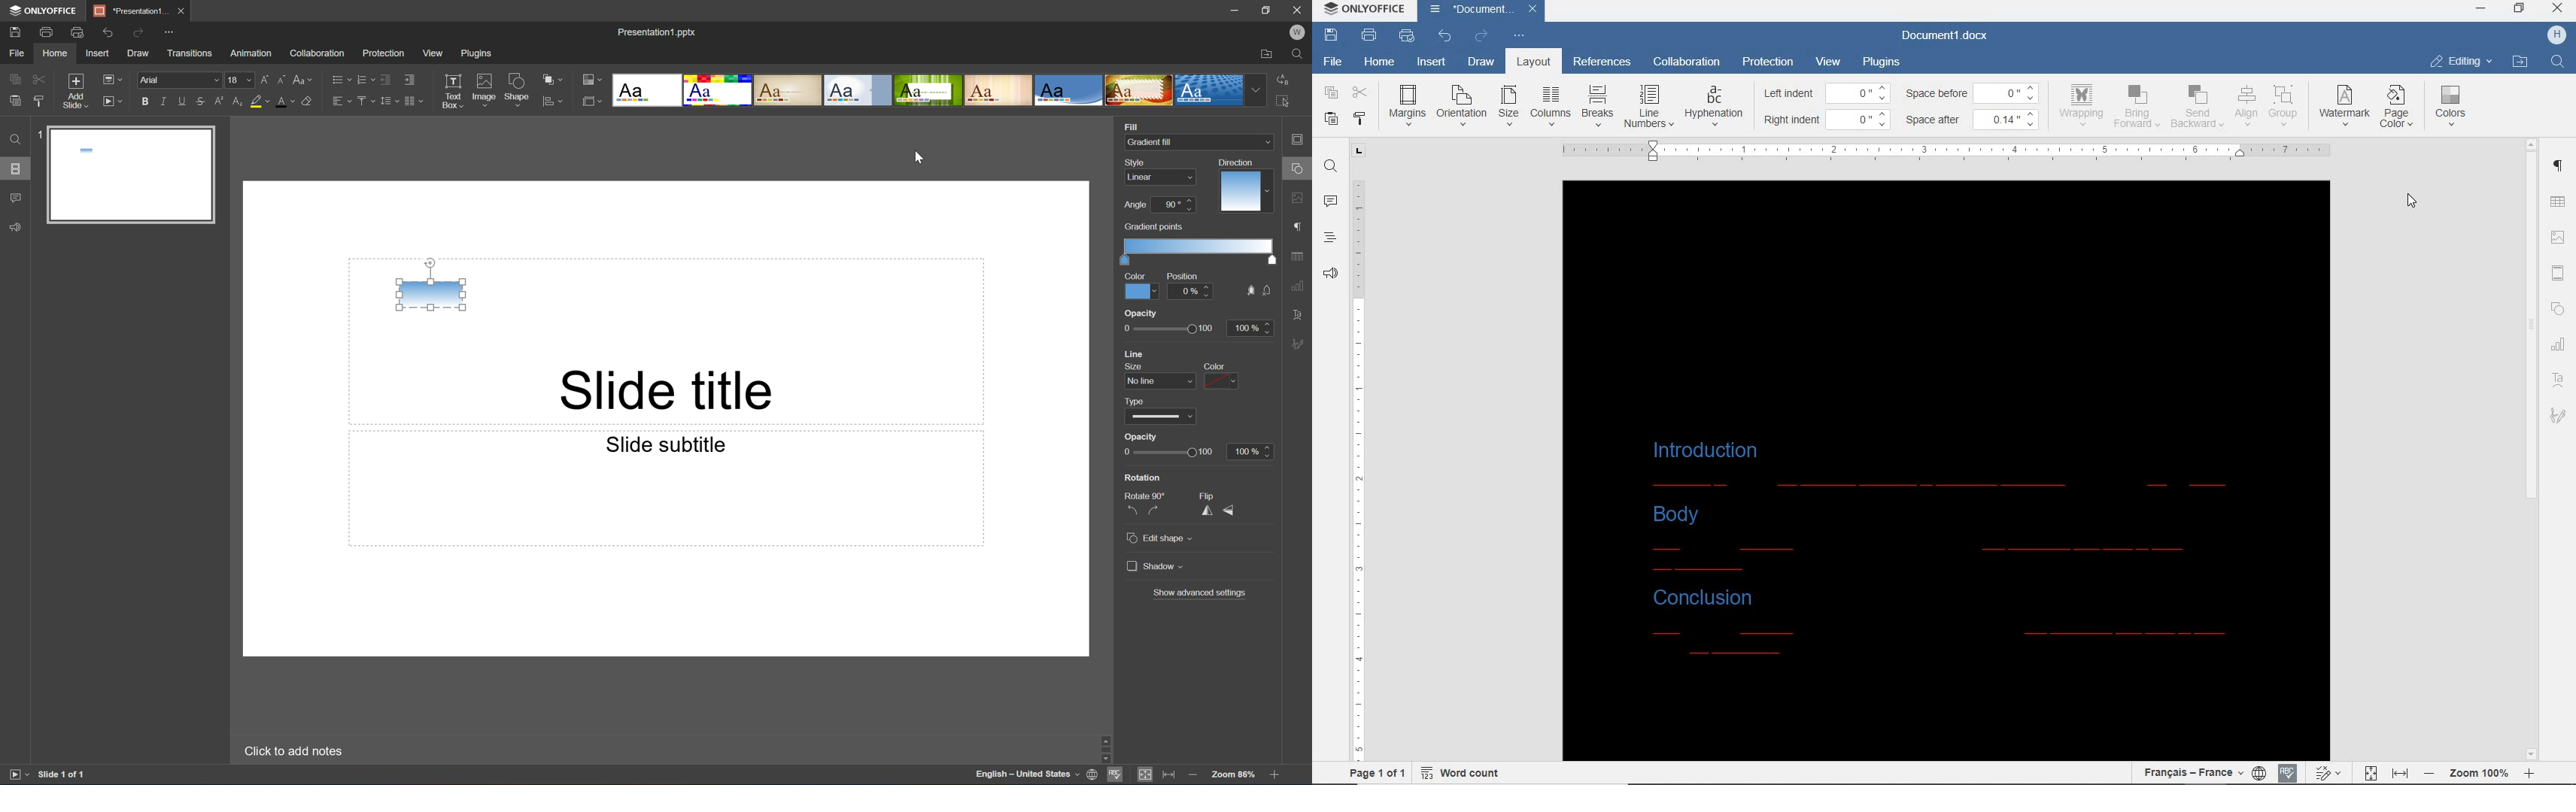  I want to click on Gradient fill, so click(432, 296).